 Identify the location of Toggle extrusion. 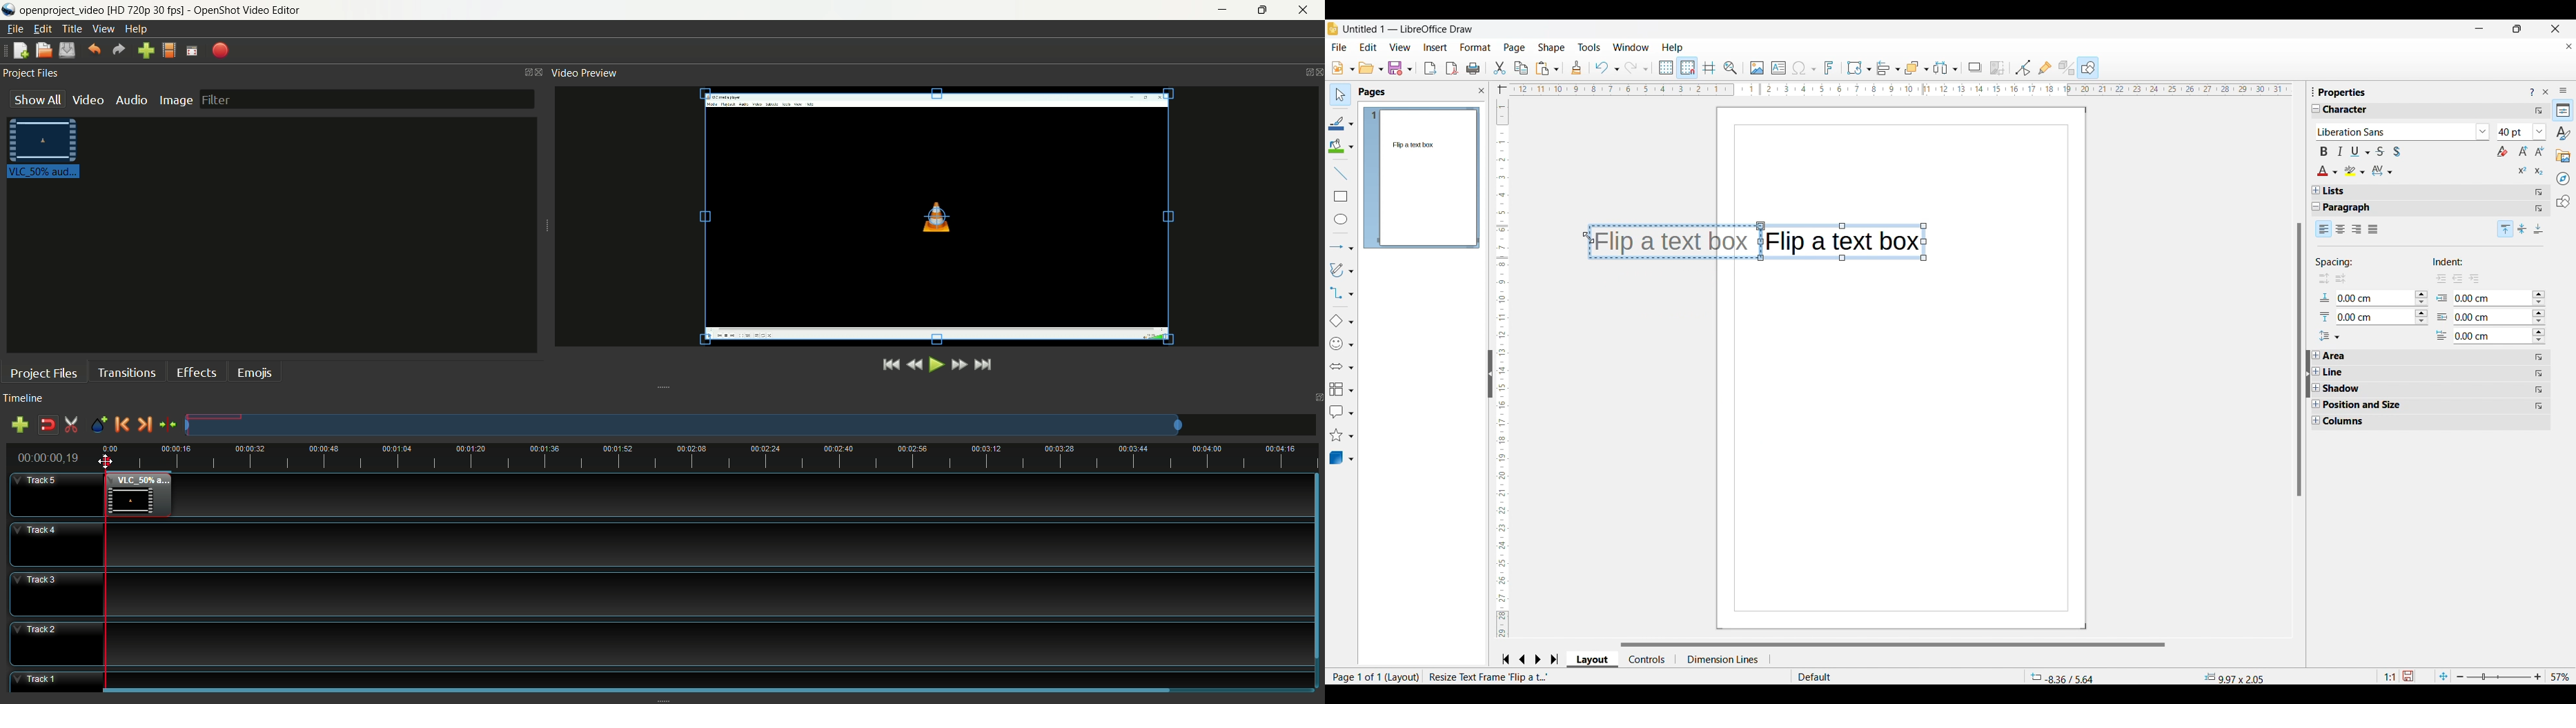
(2067, 68).